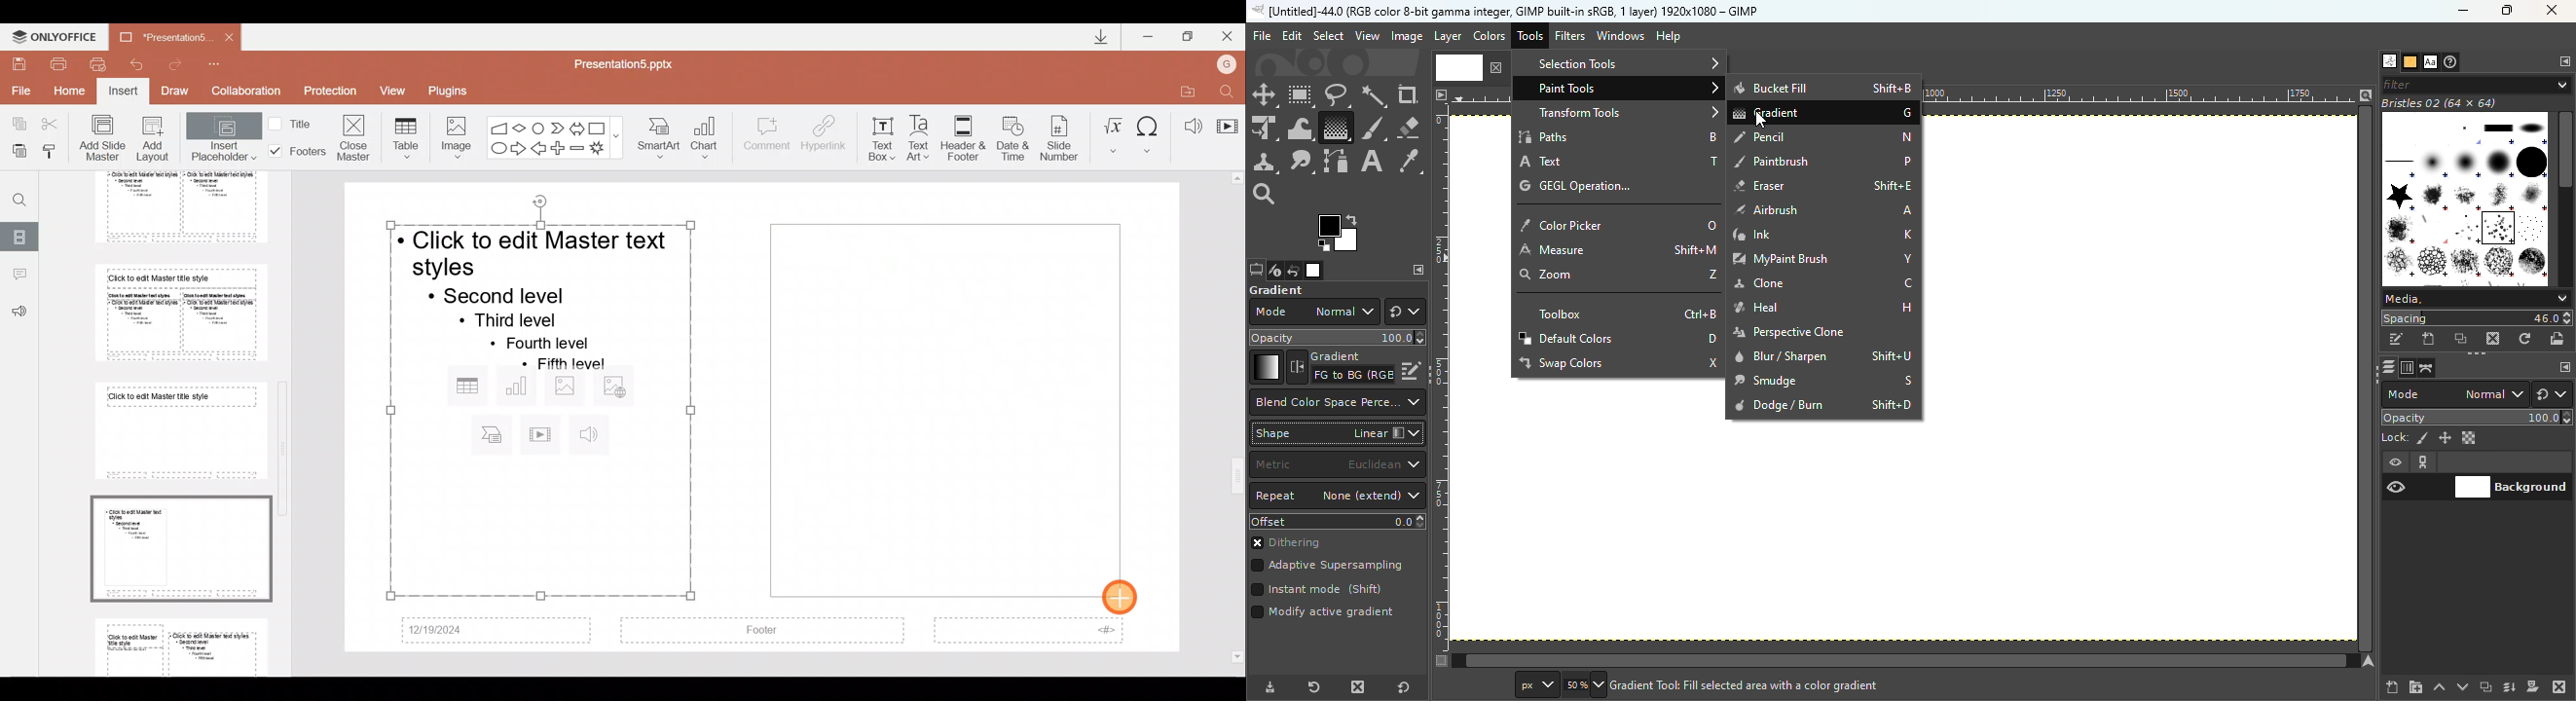 The image size is (2576, 728). Describe the element at coordinates (452, 89) in the screenshot. I see `Plugins` at that location.